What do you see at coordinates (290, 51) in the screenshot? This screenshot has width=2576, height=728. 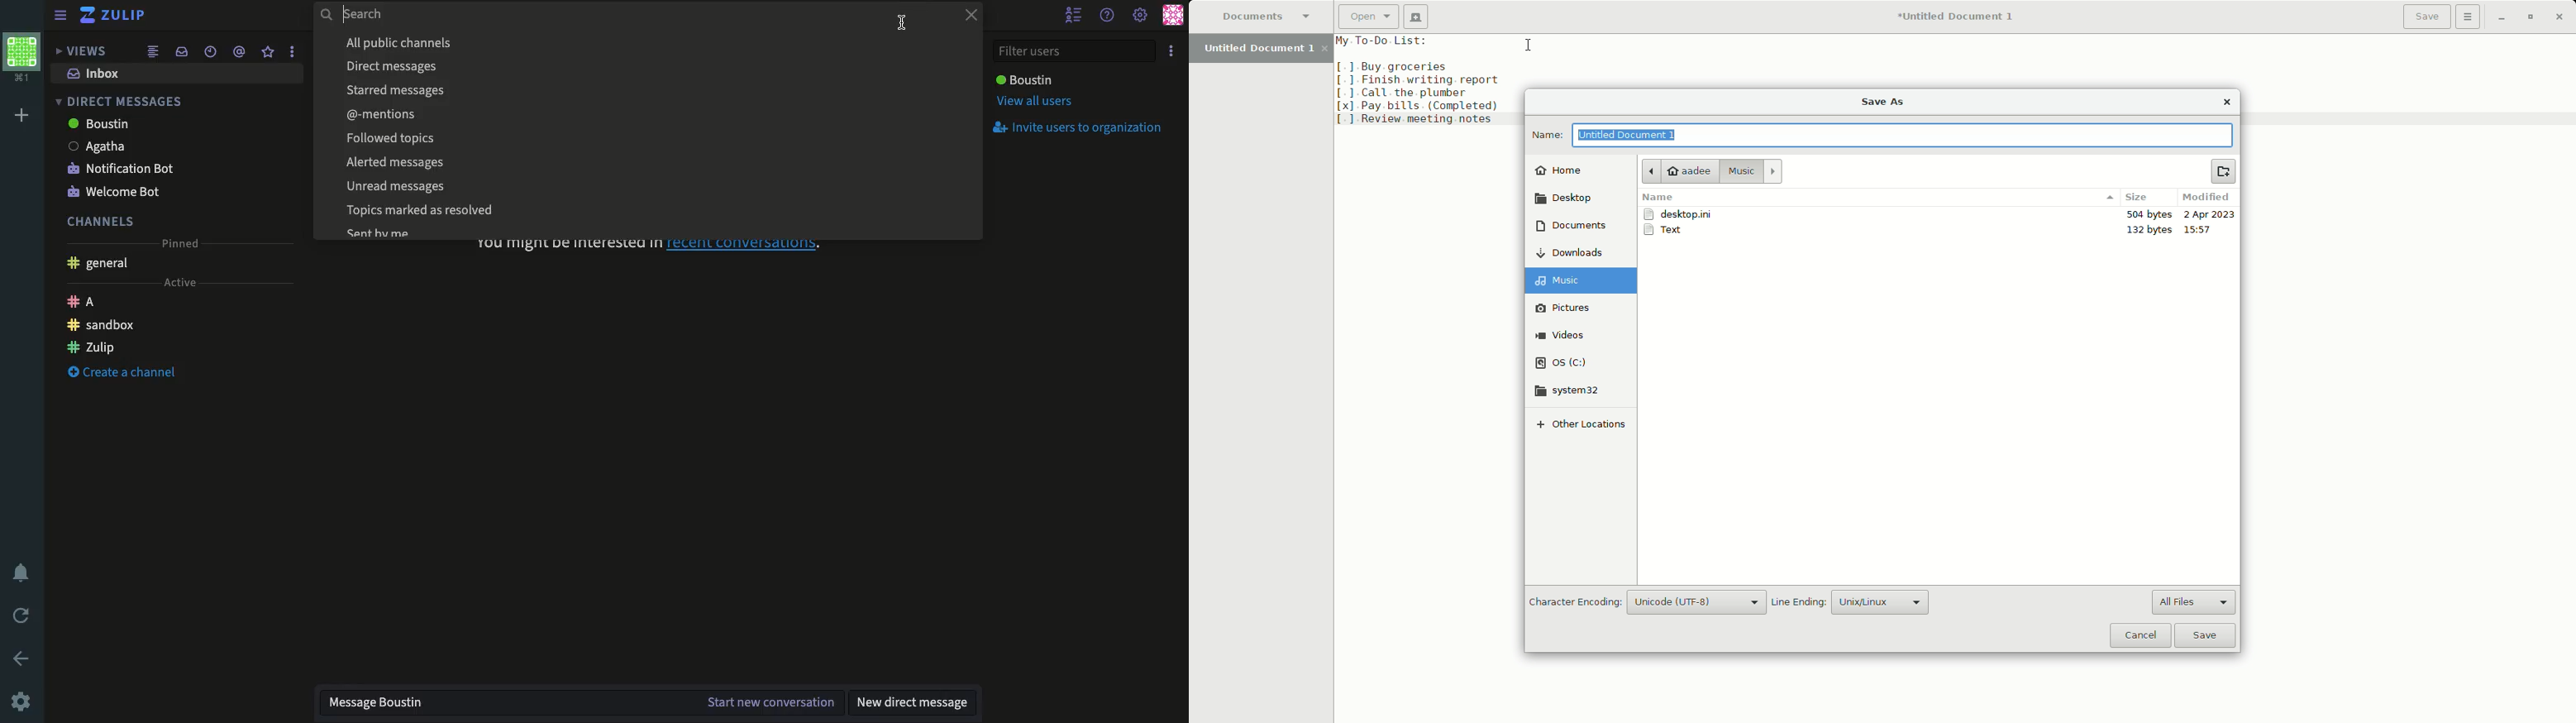 I see `Options` at bounding box center [290, 51].